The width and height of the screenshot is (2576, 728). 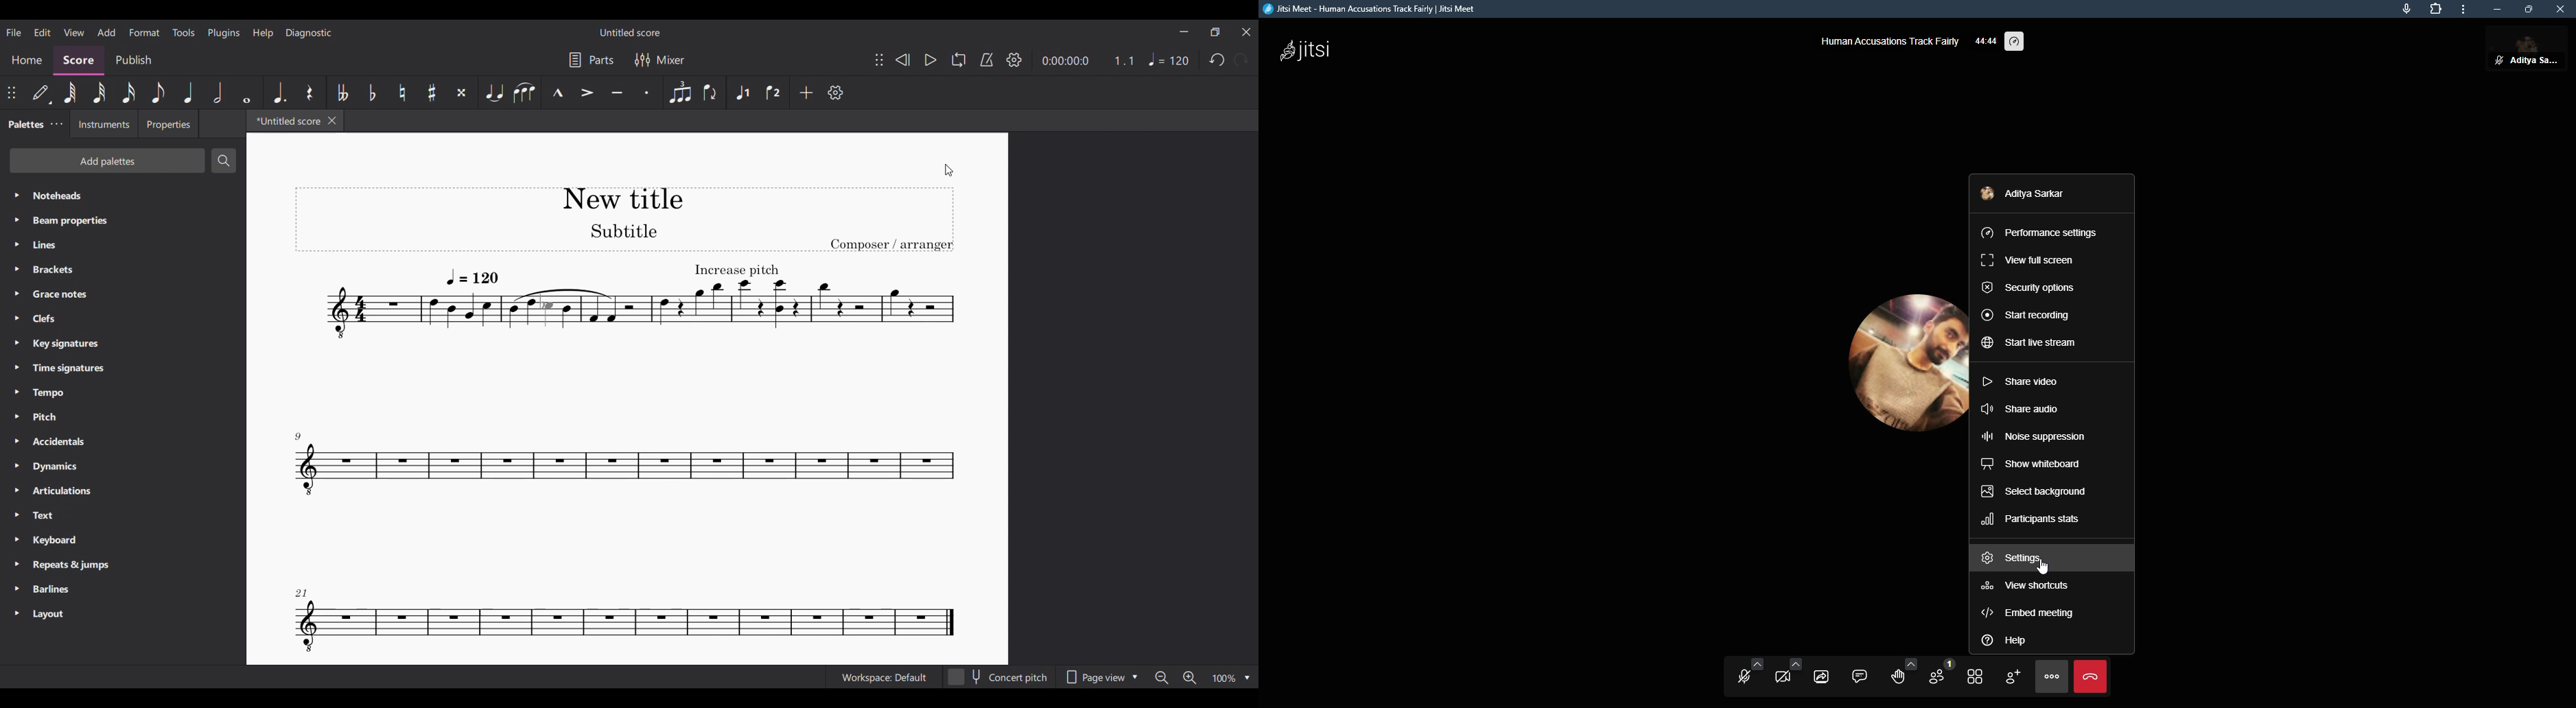 I want to click on Cursor position unchanged, so click(x=949, y=170).